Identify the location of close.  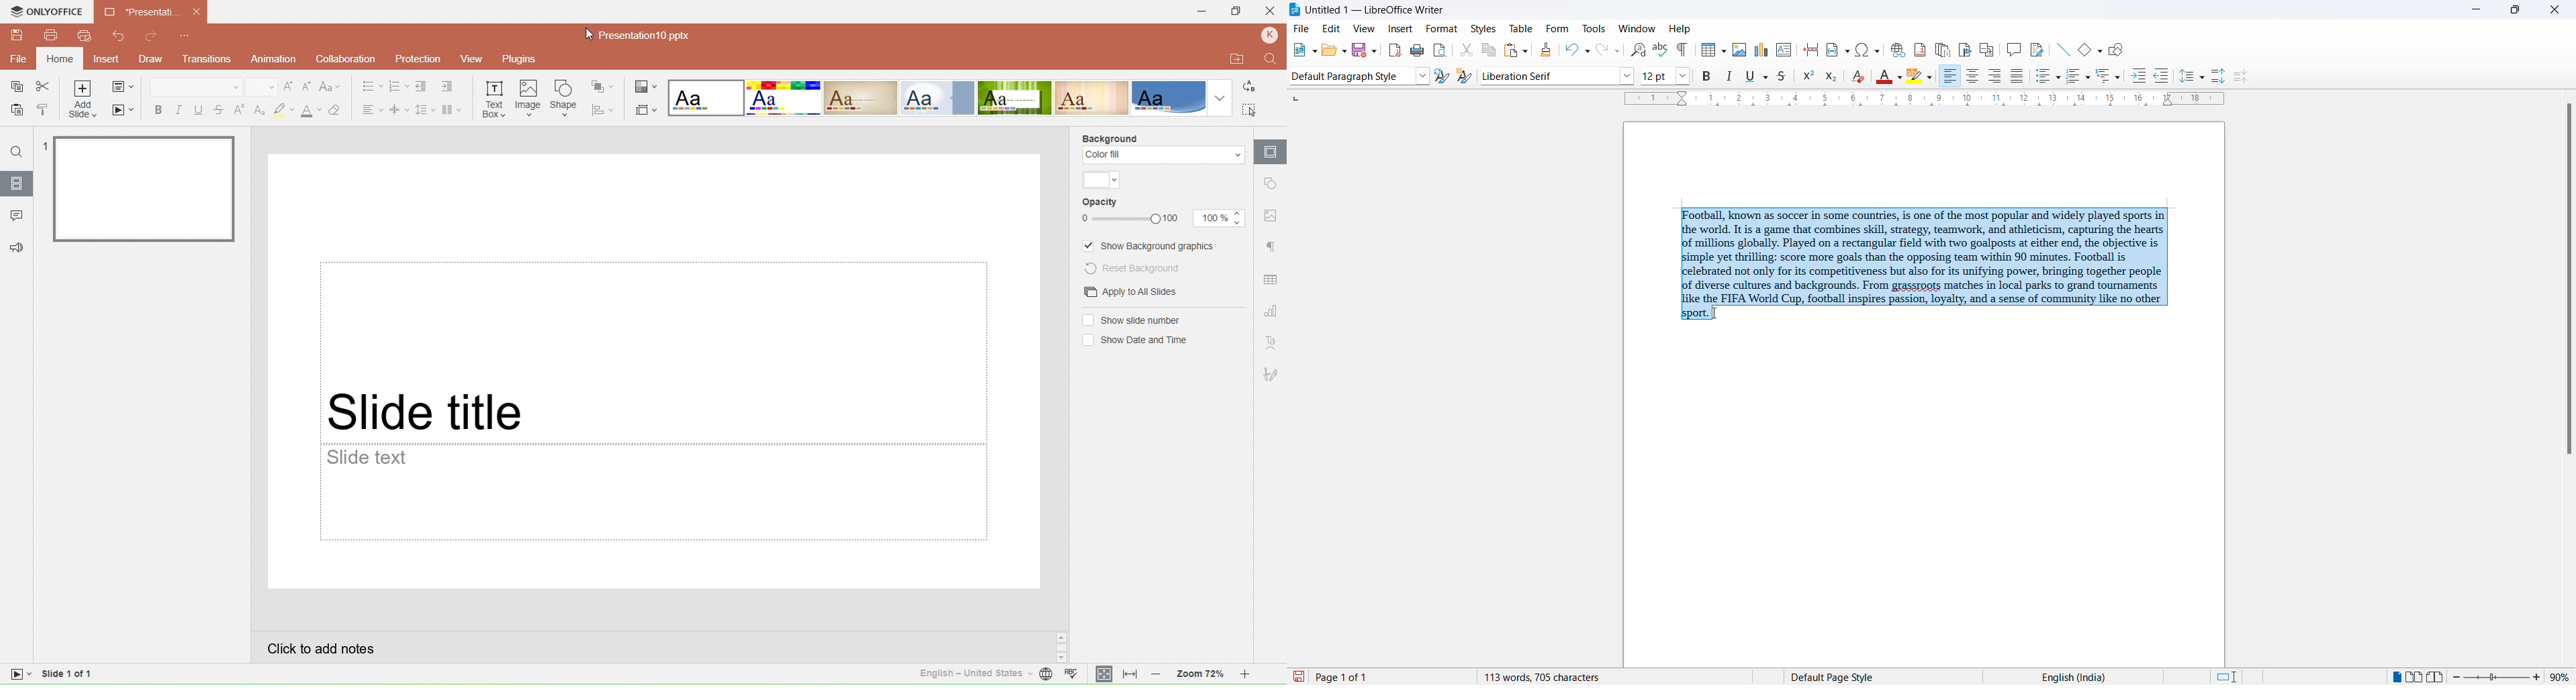
(2557, 11).